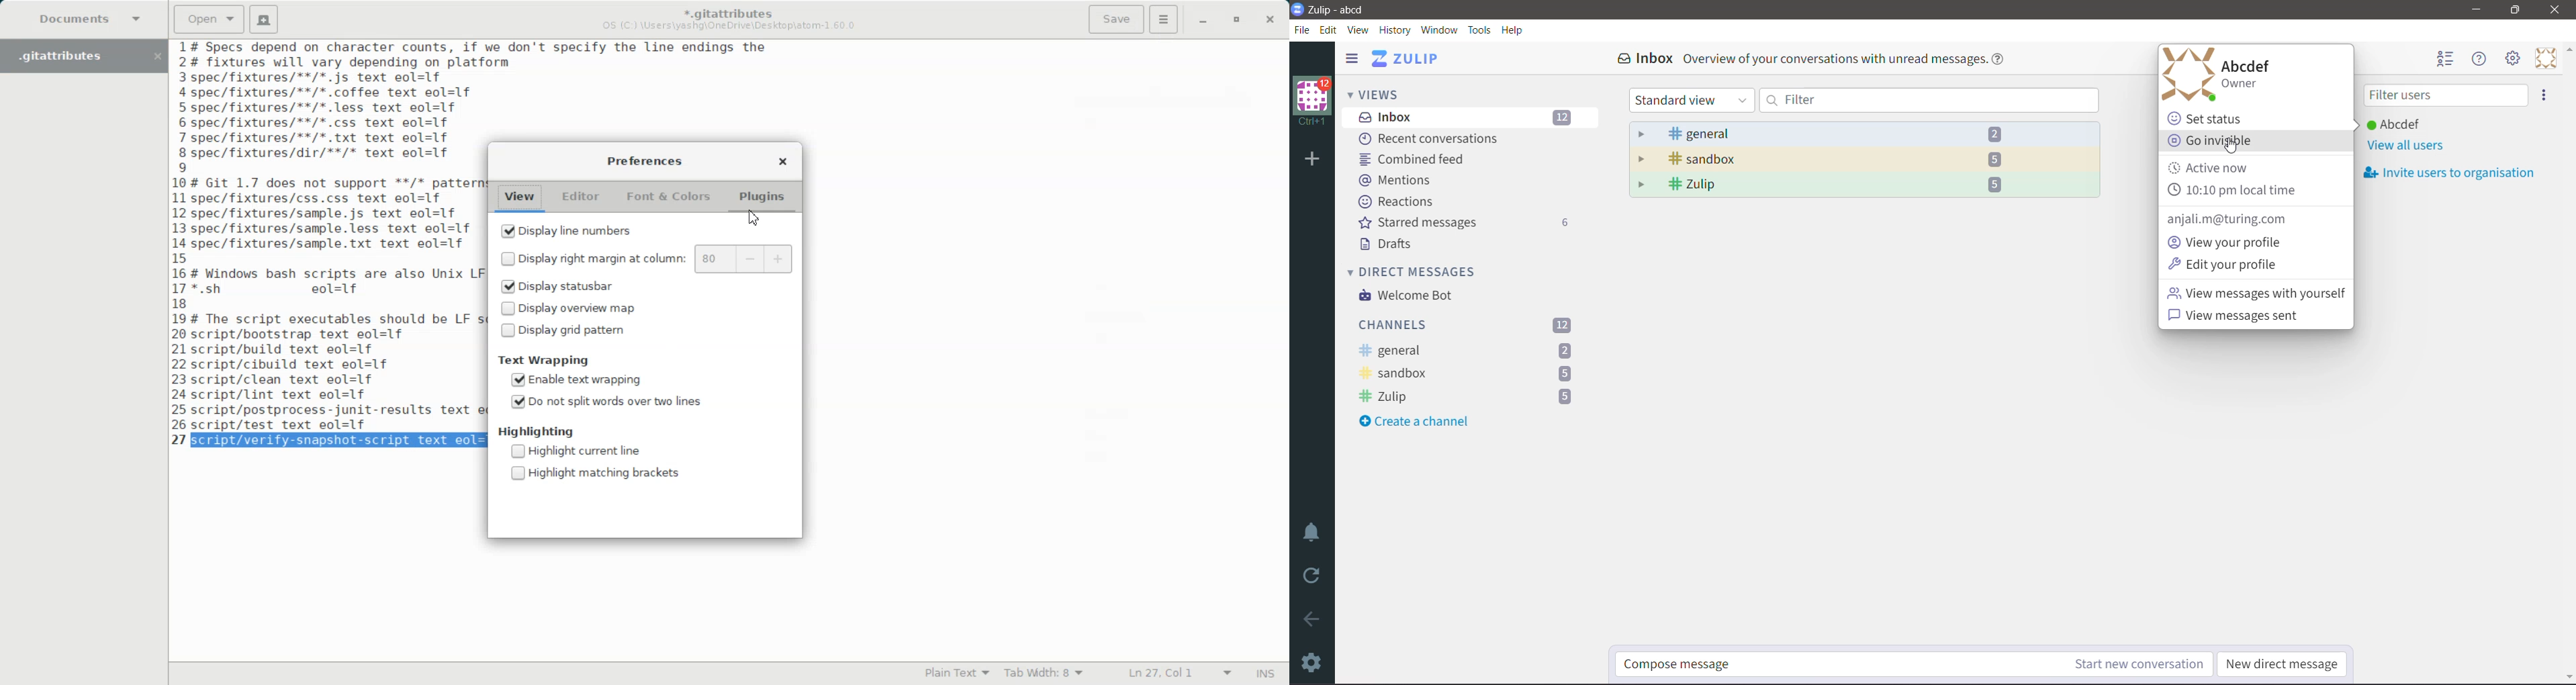 This screenshot has height=700, width=2576. What do you see at coordinates (2256, 141) in the screenshot?
I see `Go invisible` at bounding box center [2256, 141].